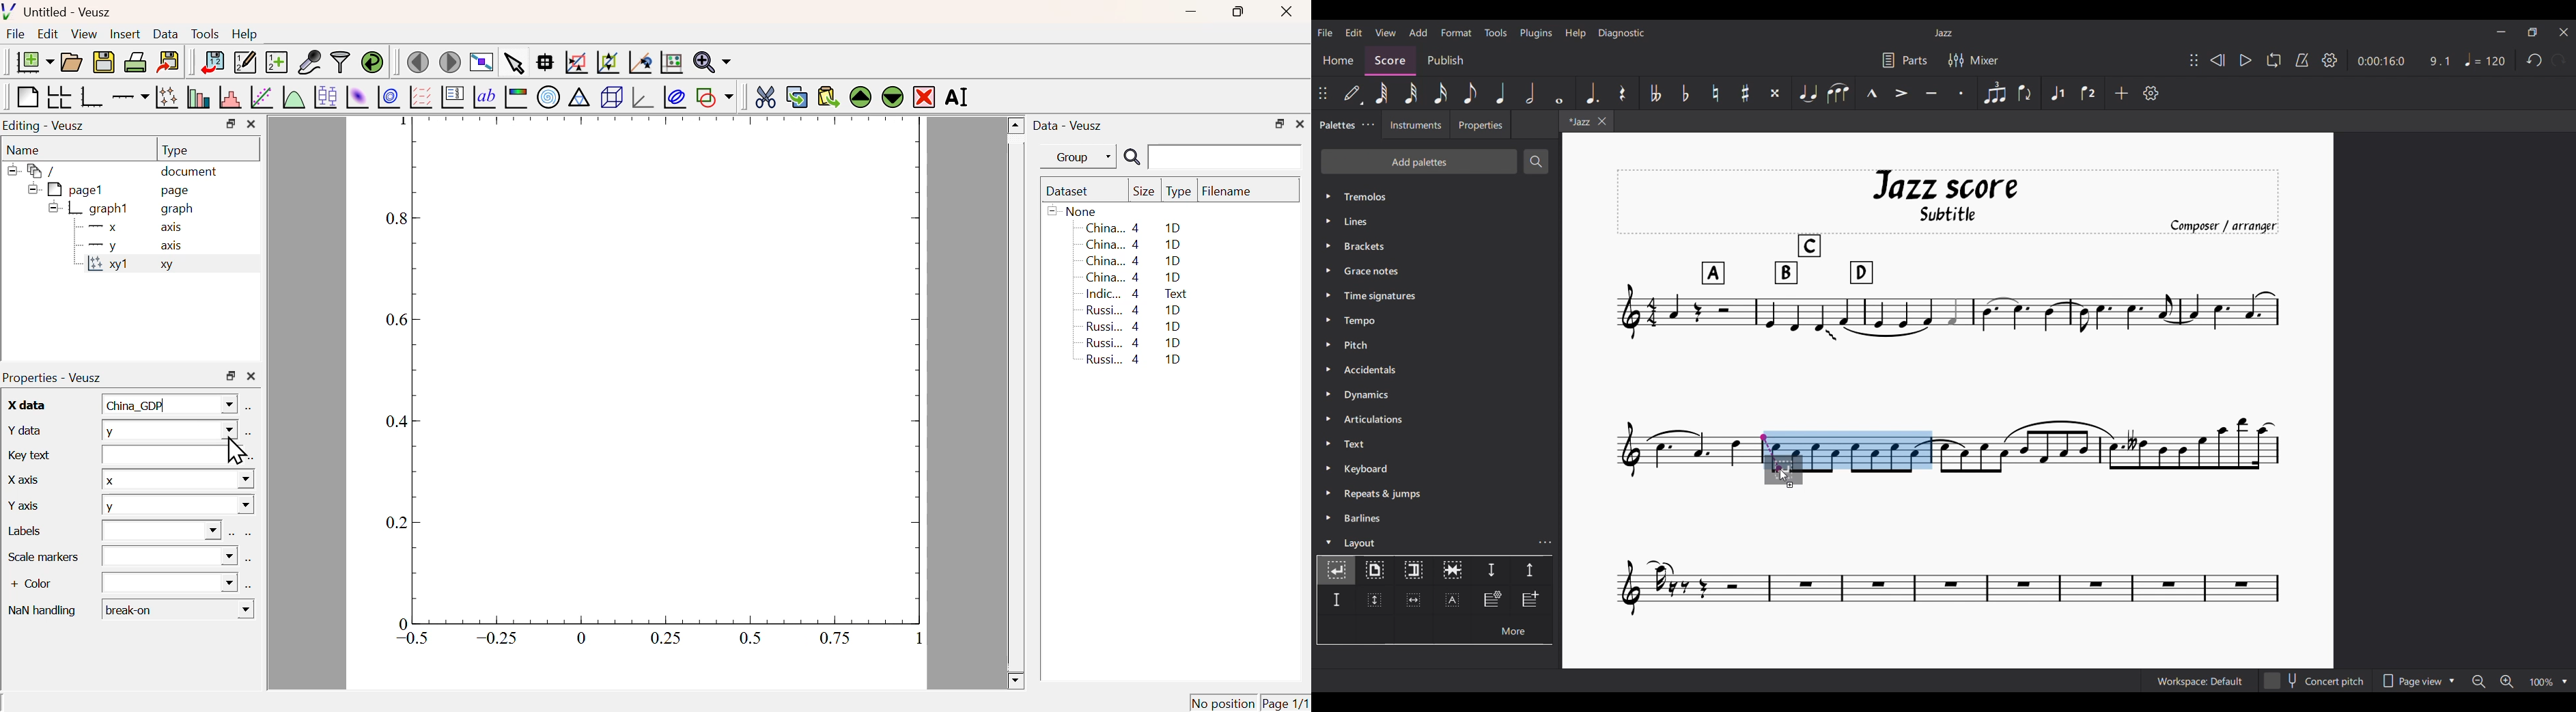 This screenshot has width=2576, height=728. Describe the element at coordinates (70, 62) in the screenshot. I see `Open a document` at that location.